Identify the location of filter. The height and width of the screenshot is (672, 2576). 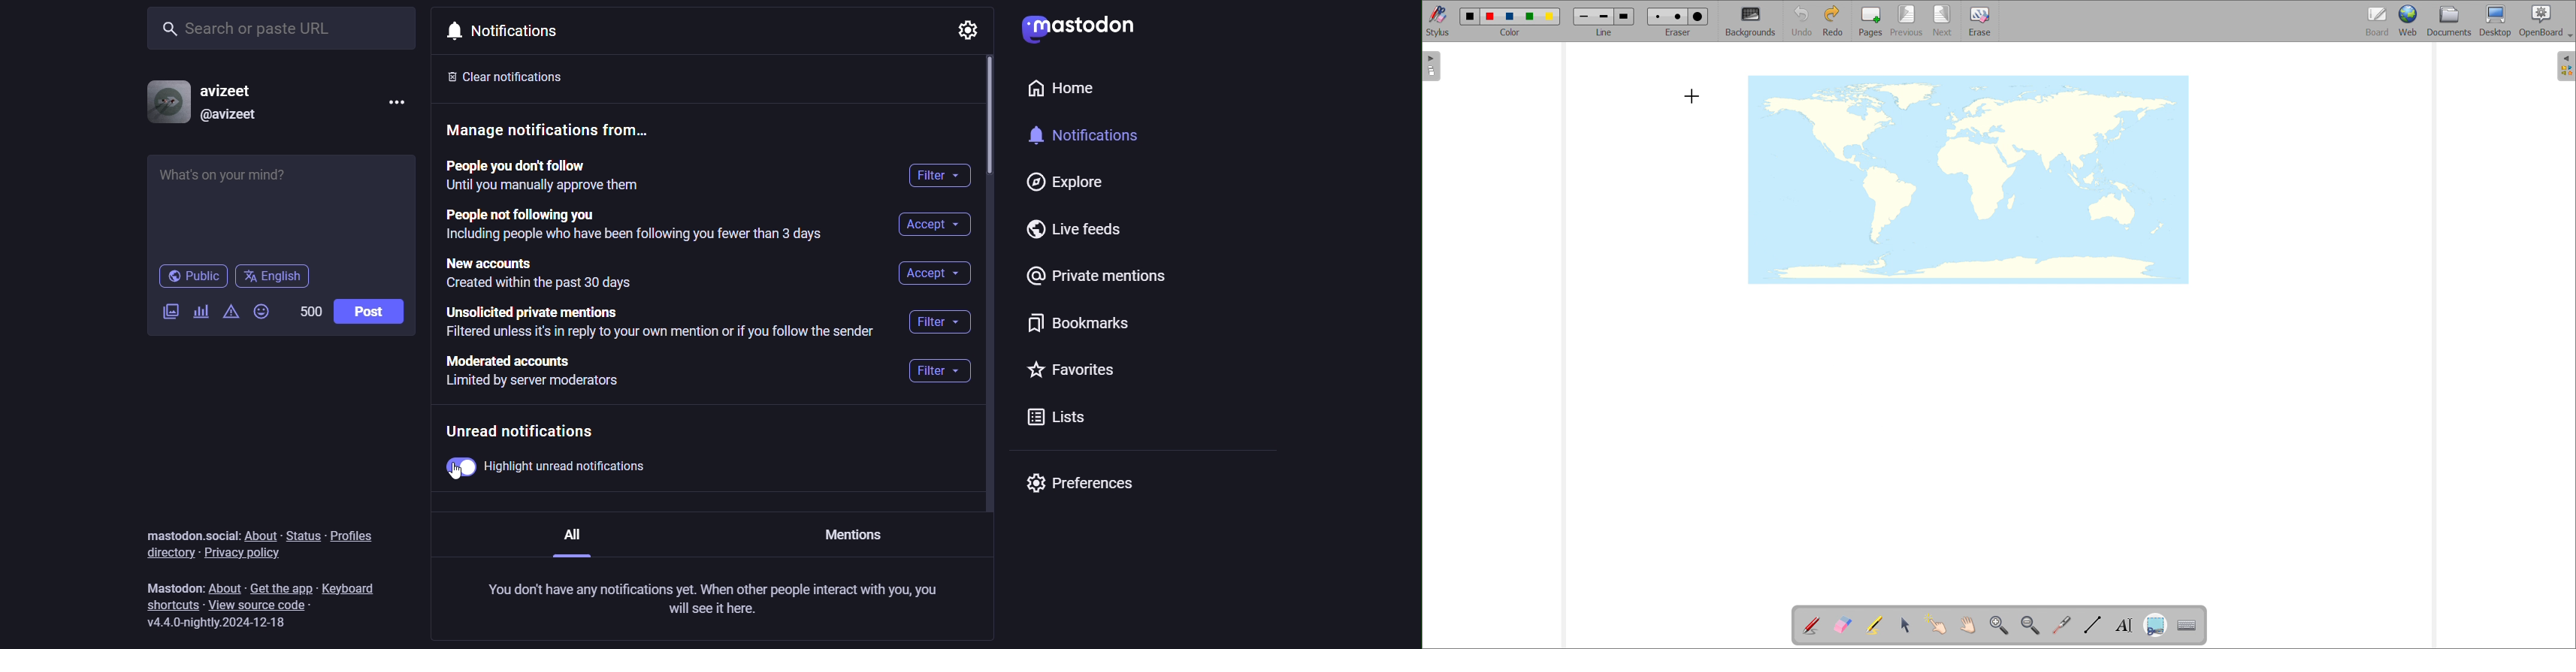
(945, 320).